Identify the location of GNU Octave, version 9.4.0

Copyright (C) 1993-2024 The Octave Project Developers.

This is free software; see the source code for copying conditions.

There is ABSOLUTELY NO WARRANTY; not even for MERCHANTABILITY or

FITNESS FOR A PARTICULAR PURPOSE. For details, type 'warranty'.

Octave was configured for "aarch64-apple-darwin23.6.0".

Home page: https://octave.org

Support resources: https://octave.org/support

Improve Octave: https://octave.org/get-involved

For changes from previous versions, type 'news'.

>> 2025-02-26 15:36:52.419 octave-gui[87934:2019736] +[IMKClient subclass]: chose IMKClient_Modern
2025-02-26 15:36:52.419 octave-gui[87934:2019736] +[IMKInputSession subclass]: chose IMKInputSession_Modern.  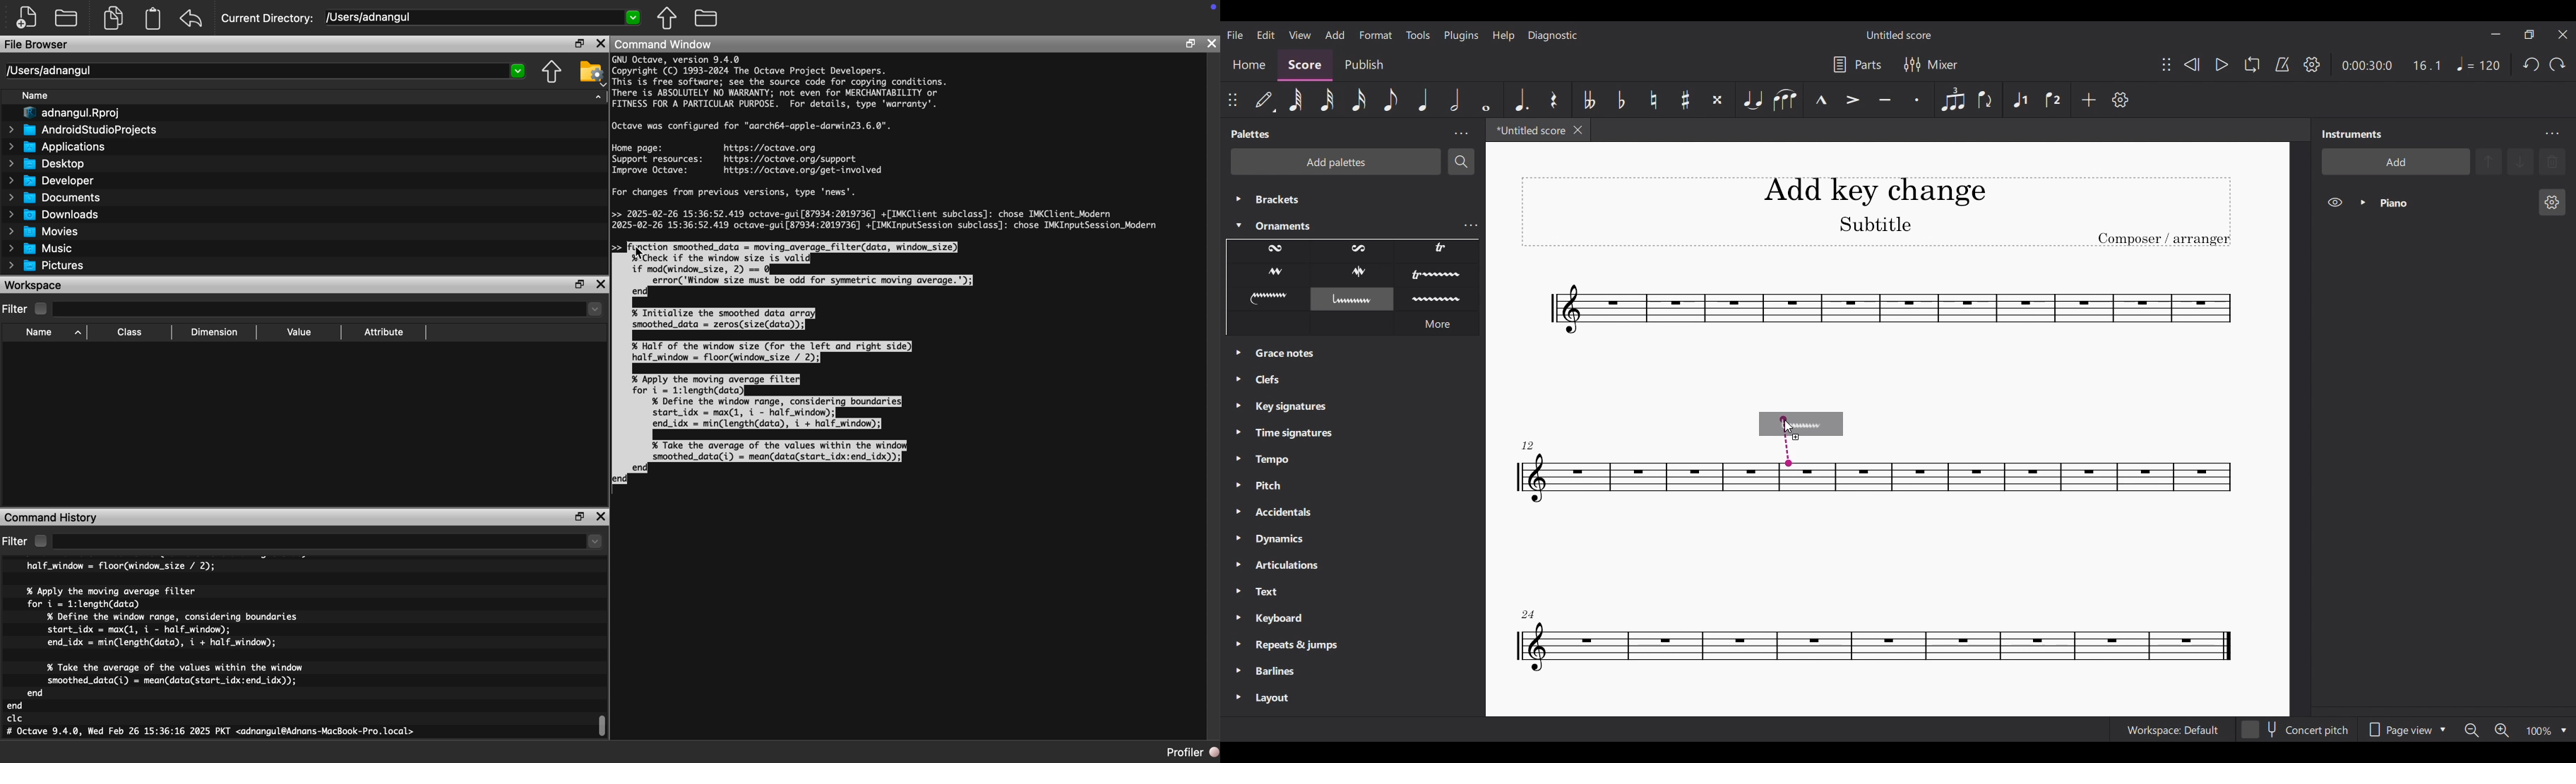
(888, 143).